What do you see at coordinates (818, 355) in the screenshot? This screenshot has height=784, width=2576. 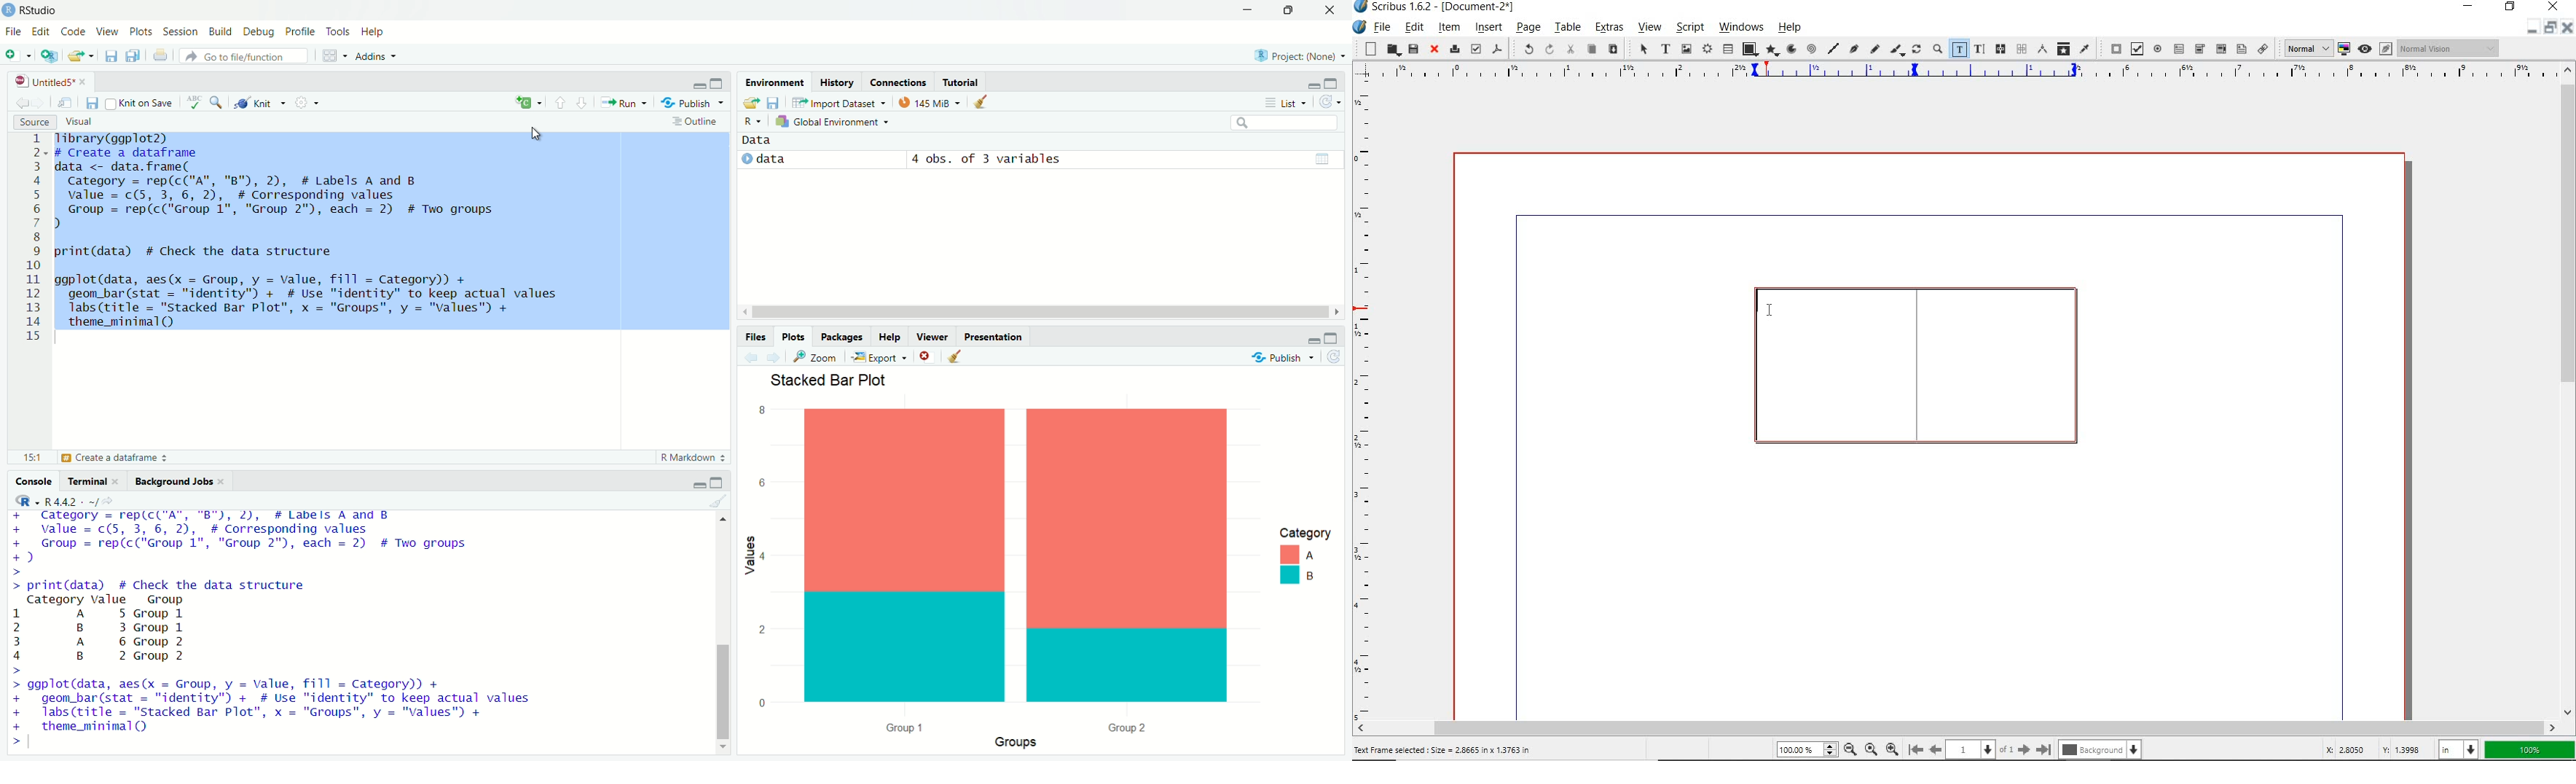 I see `Zoom` at bounding box center [818, 355].